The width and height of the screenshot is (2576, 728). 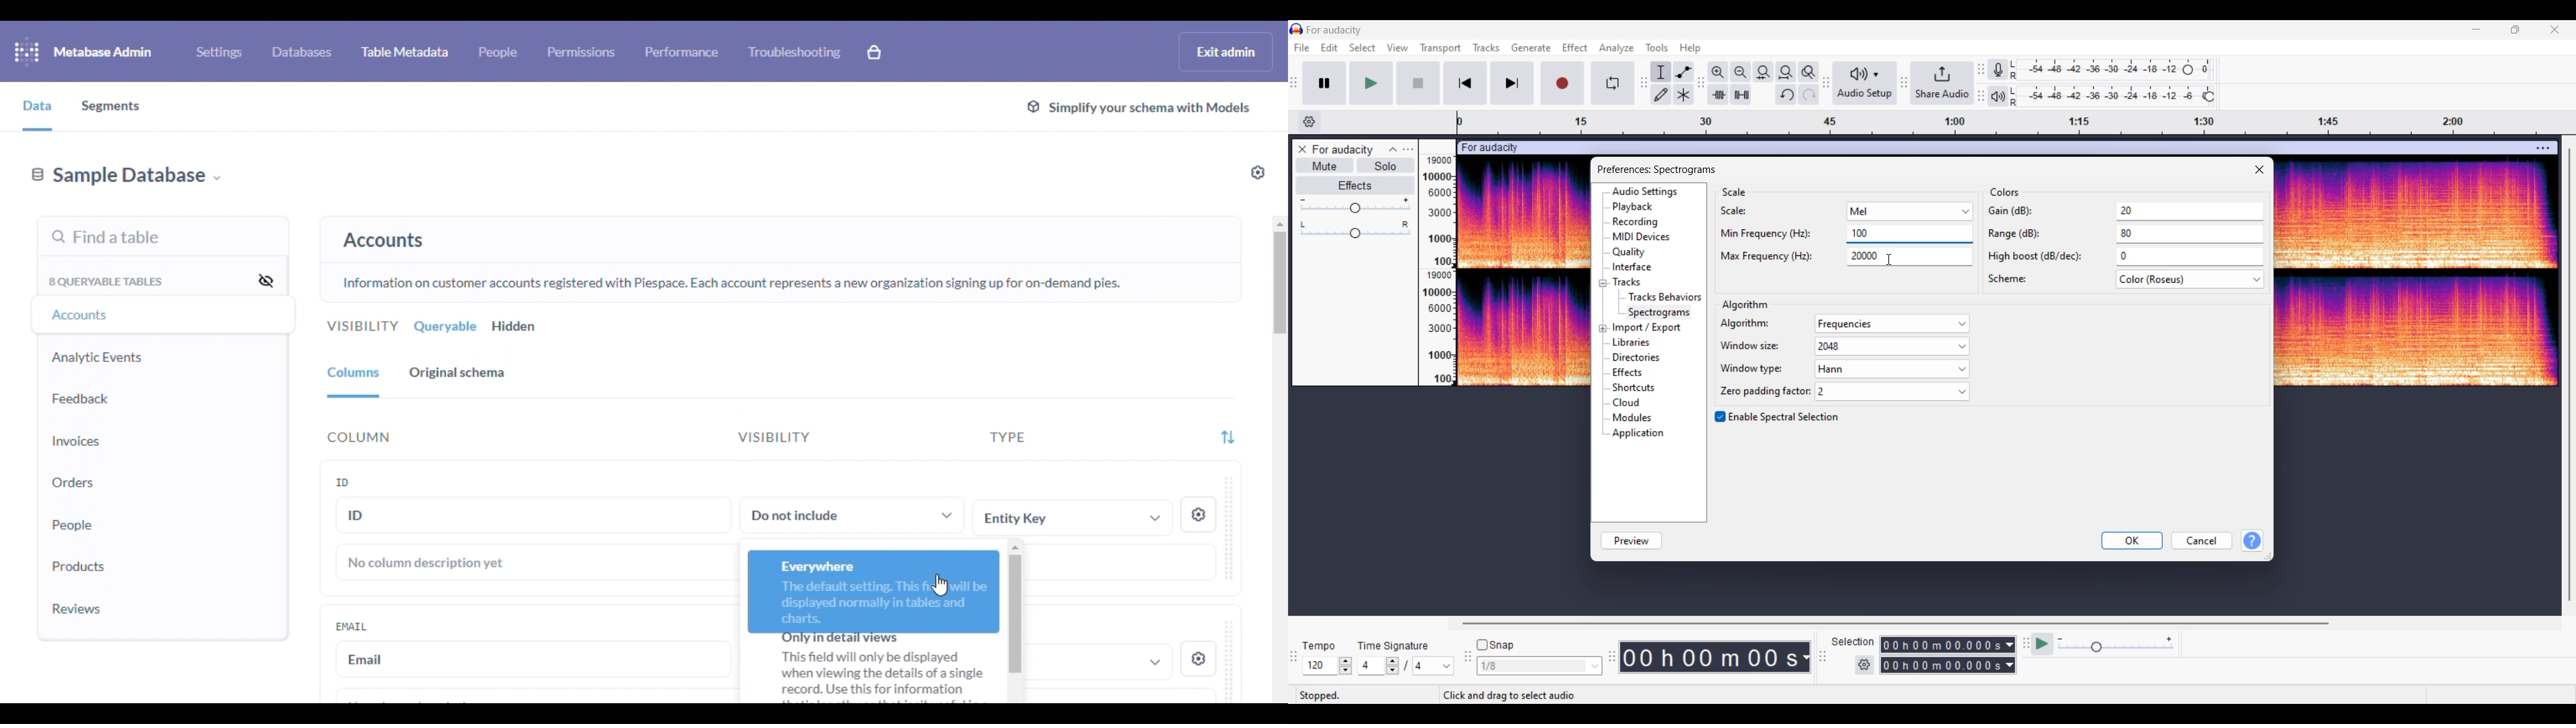 I want to click on Window and setting title , so click(x=1656, y=168).